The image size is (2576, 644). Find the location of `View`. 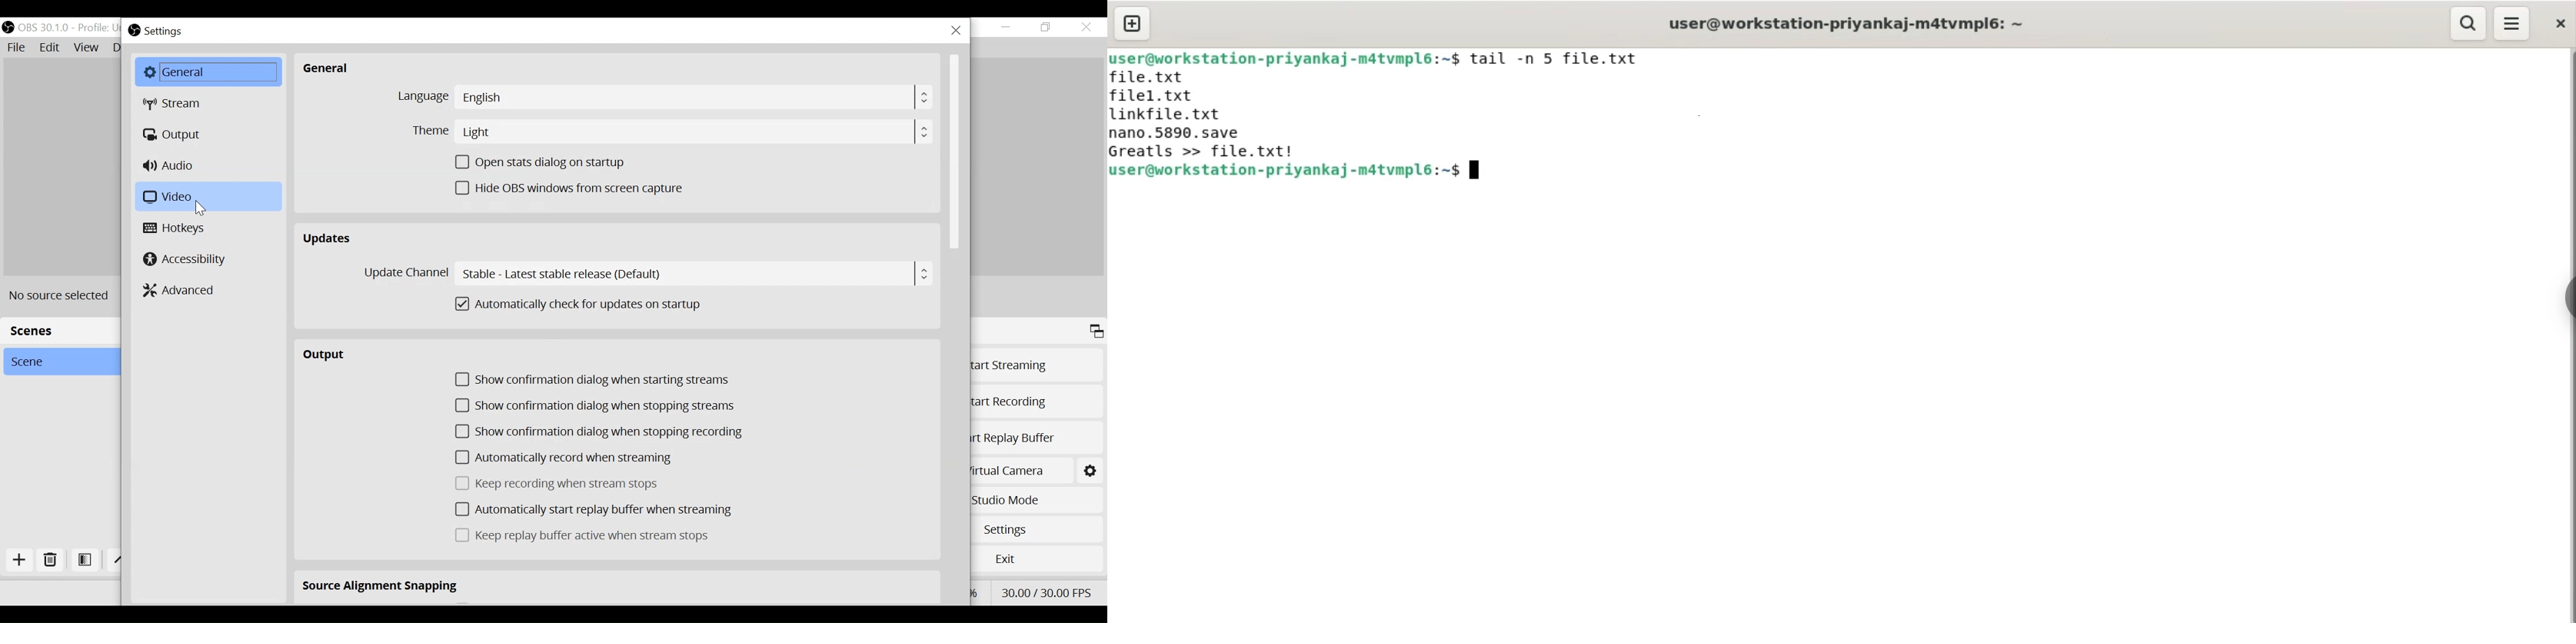

View is located at coordinates (86, 48).